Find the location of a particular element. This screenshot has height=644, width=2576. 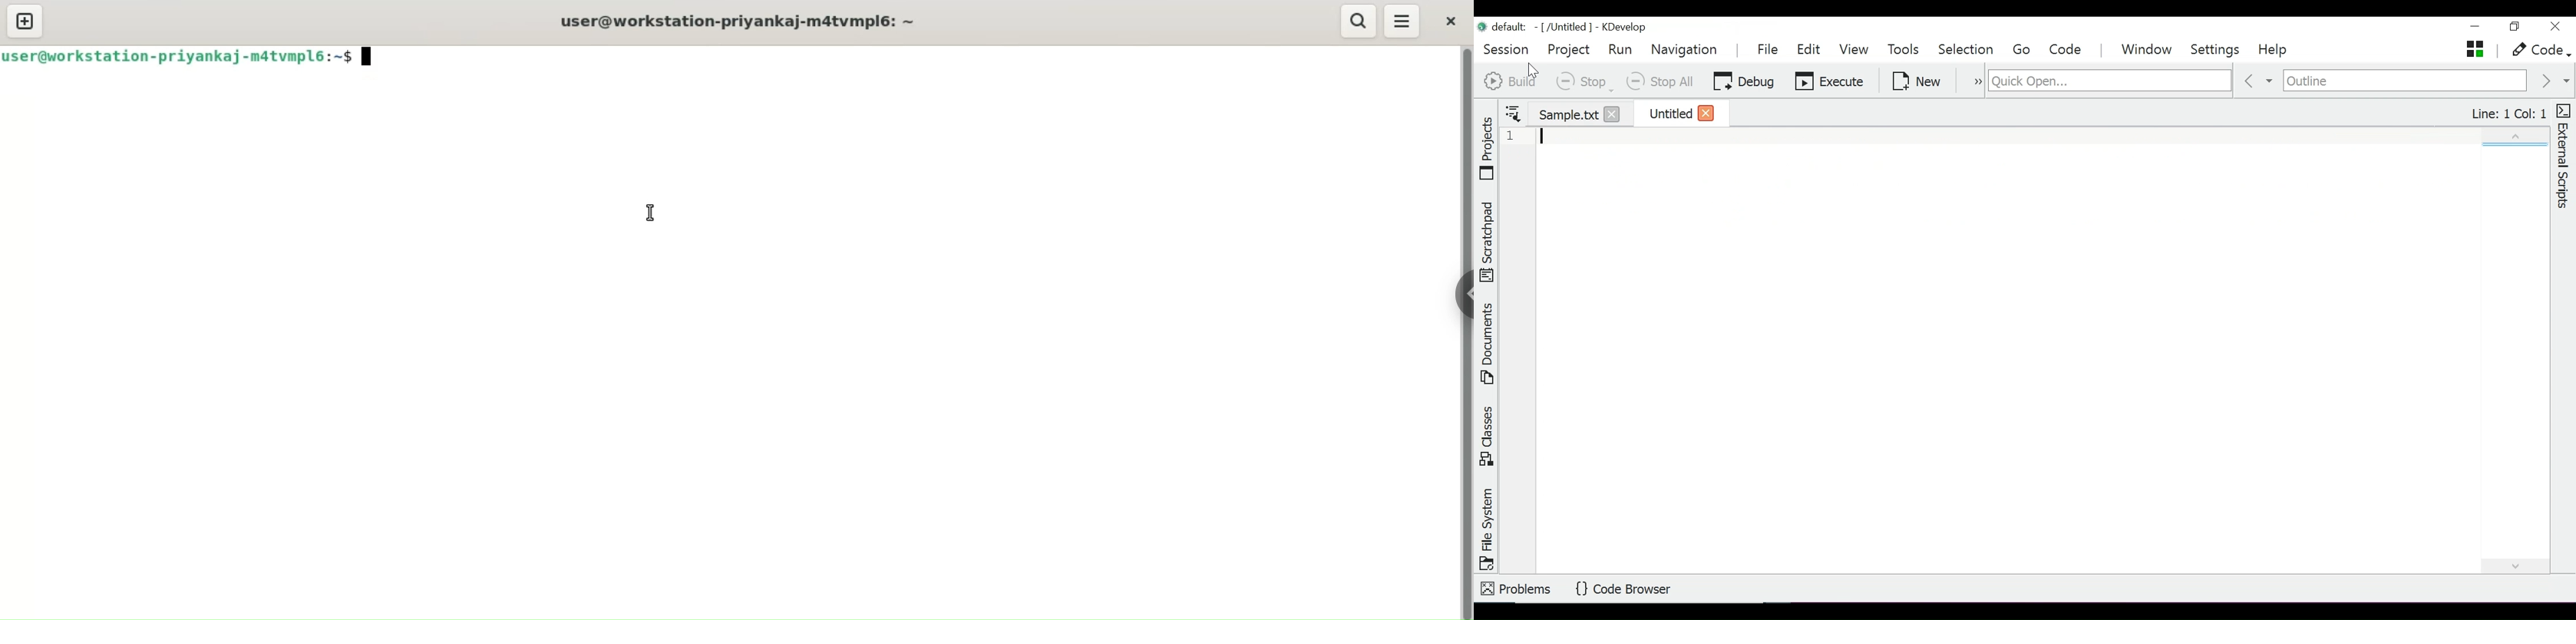

Stop All is located at coordinates (1662, 82).